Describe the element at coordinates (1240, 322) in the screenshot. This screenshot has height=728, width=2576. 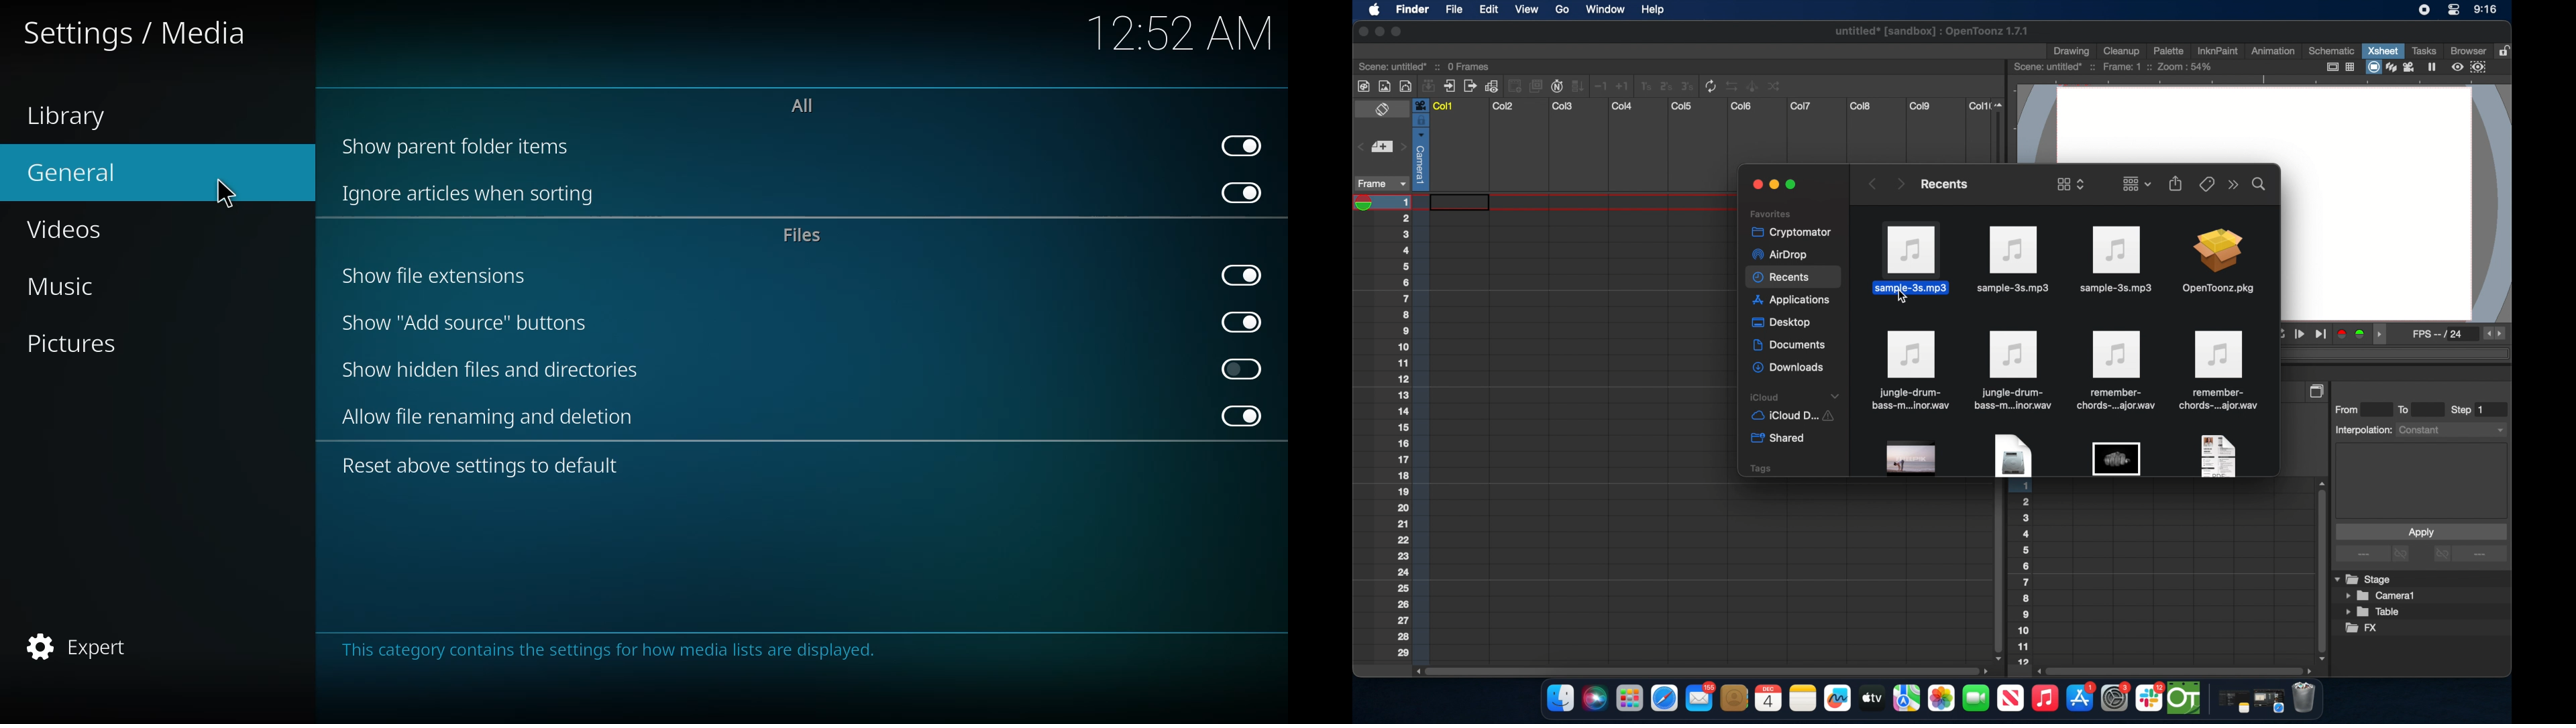
I see `enabled` at that location.